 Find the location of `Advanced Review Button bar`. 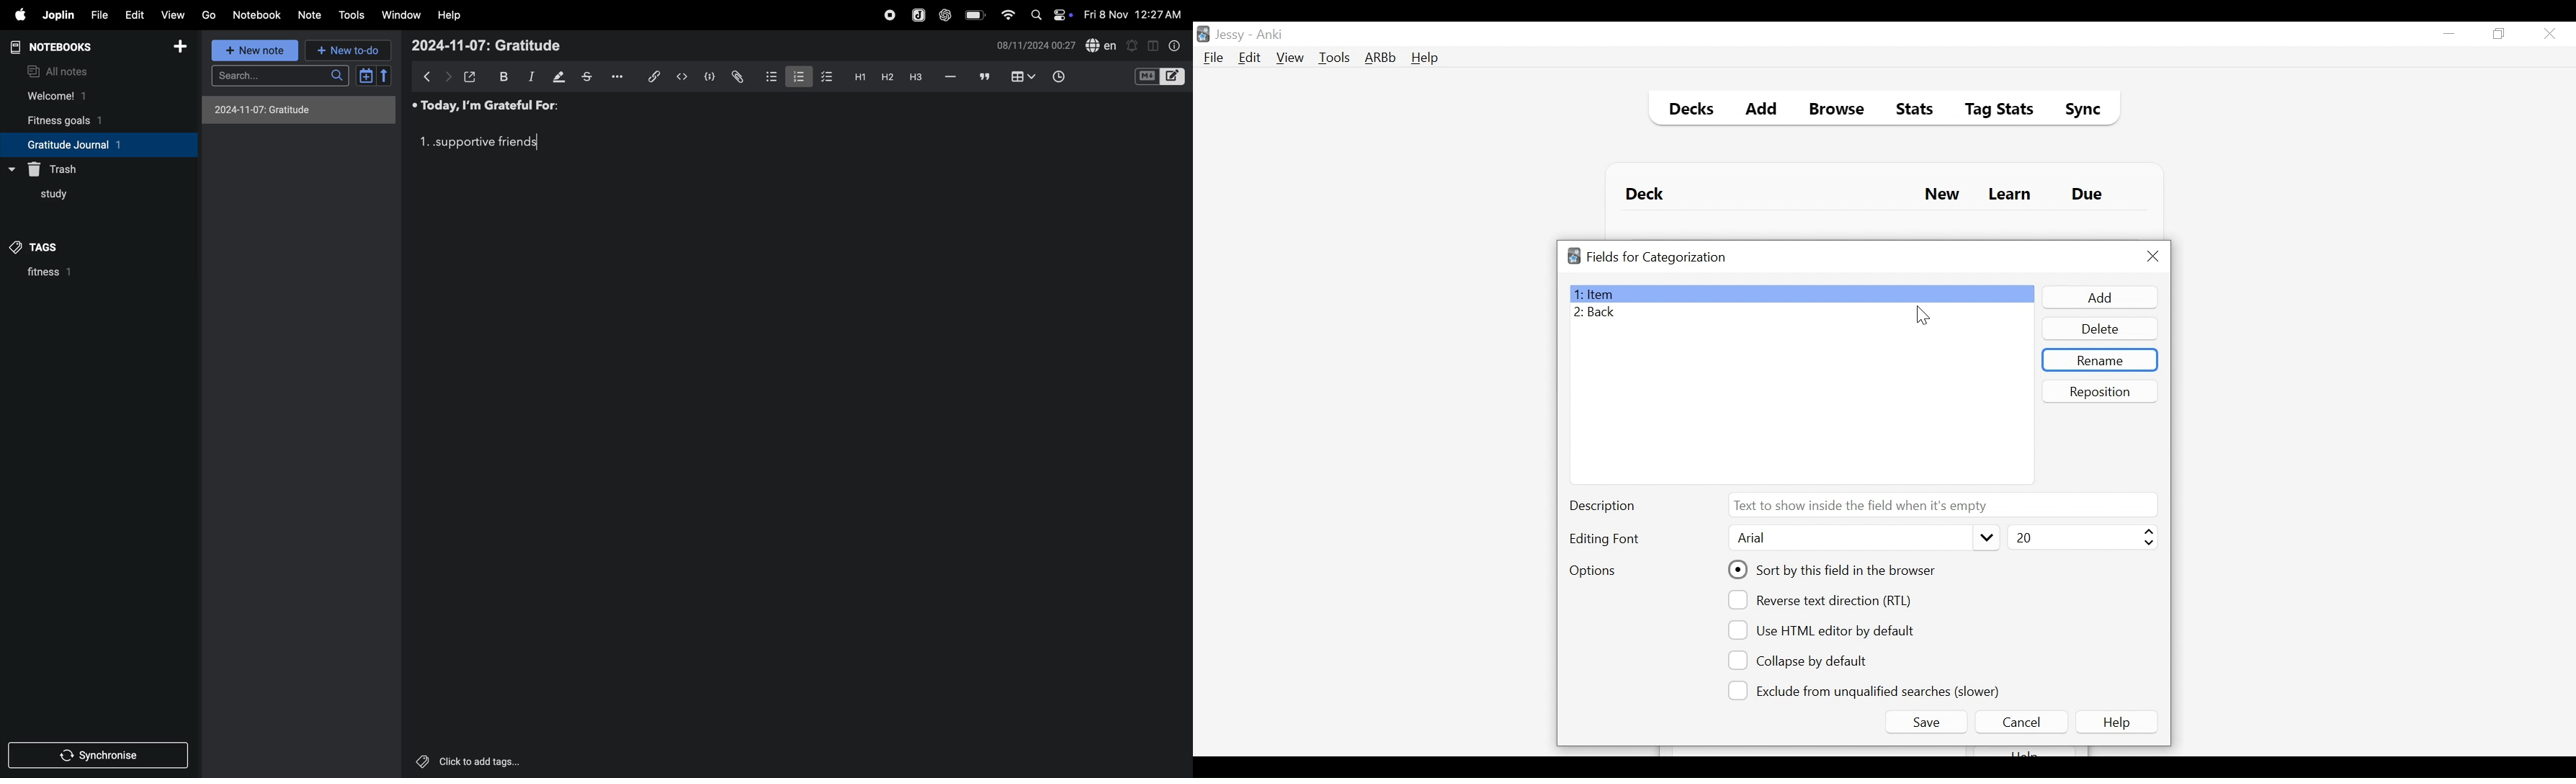

Advanced Review Button bar is located at coordinates (1381, 58).